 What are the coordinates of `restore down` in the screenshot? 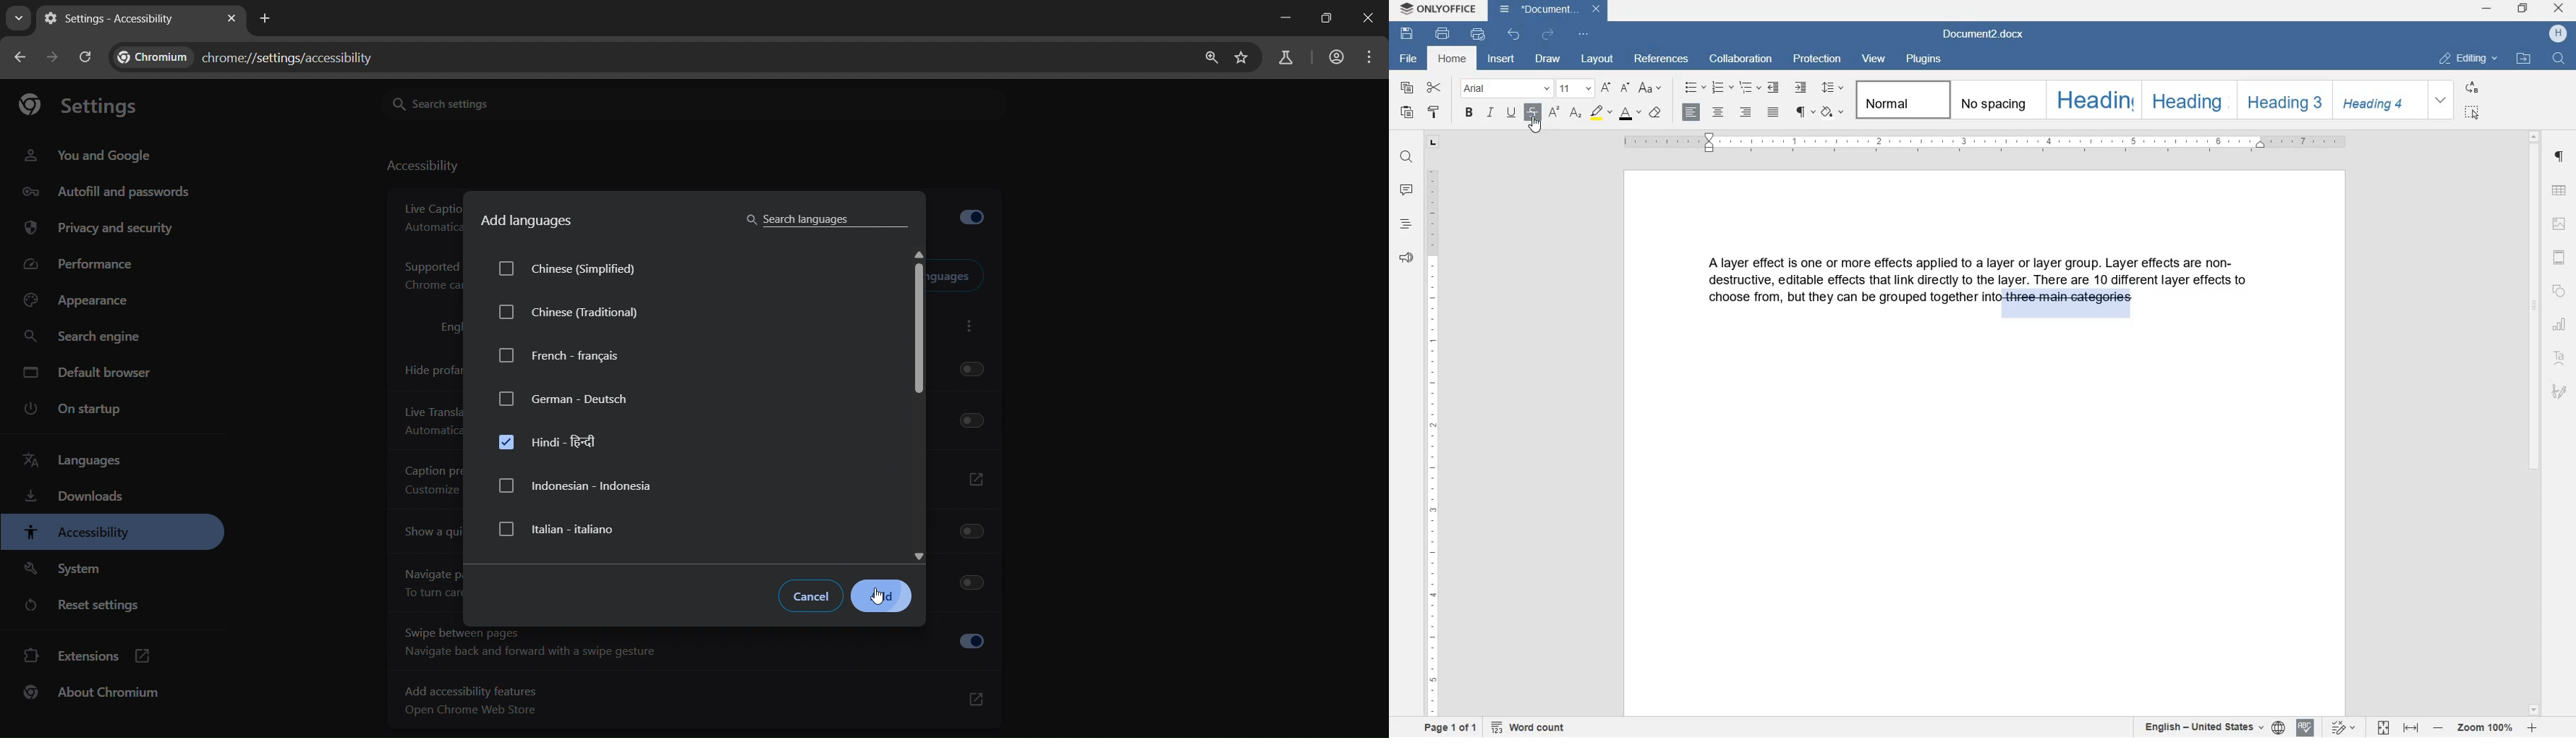 It's located at (1325, 17).